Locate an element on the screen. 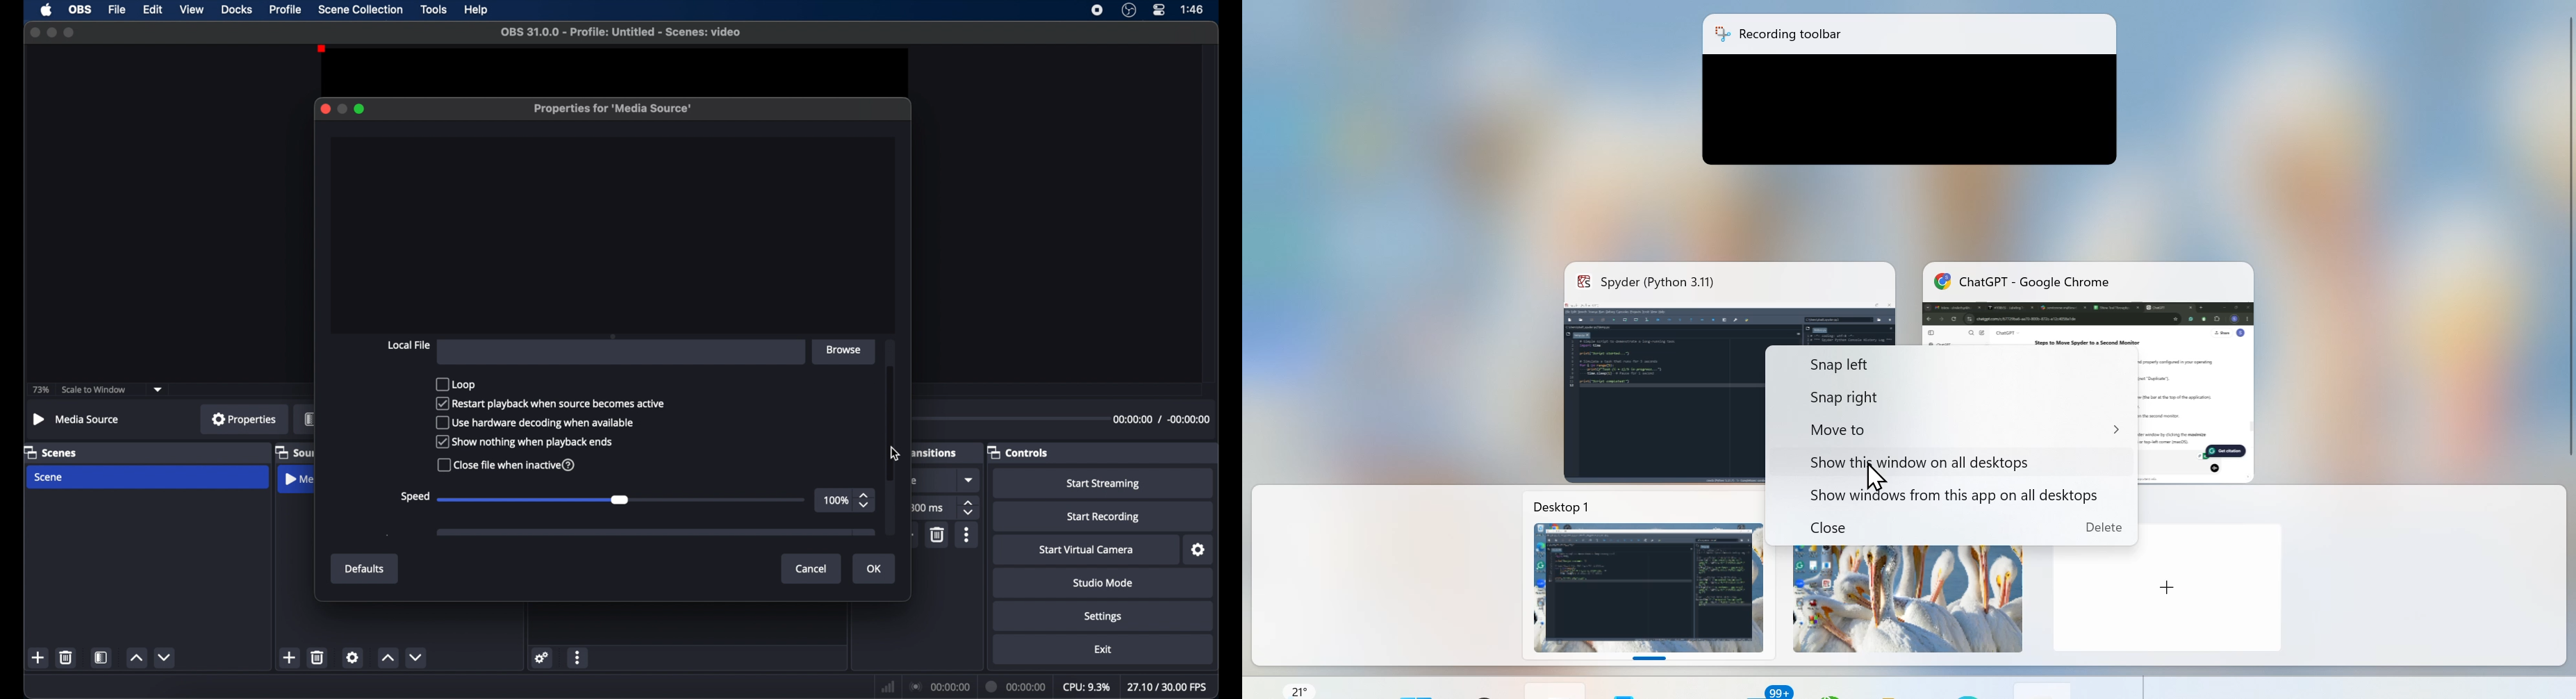 This screenshot has width=2576, height=700. scene collection is located at coordinates (362, 10).